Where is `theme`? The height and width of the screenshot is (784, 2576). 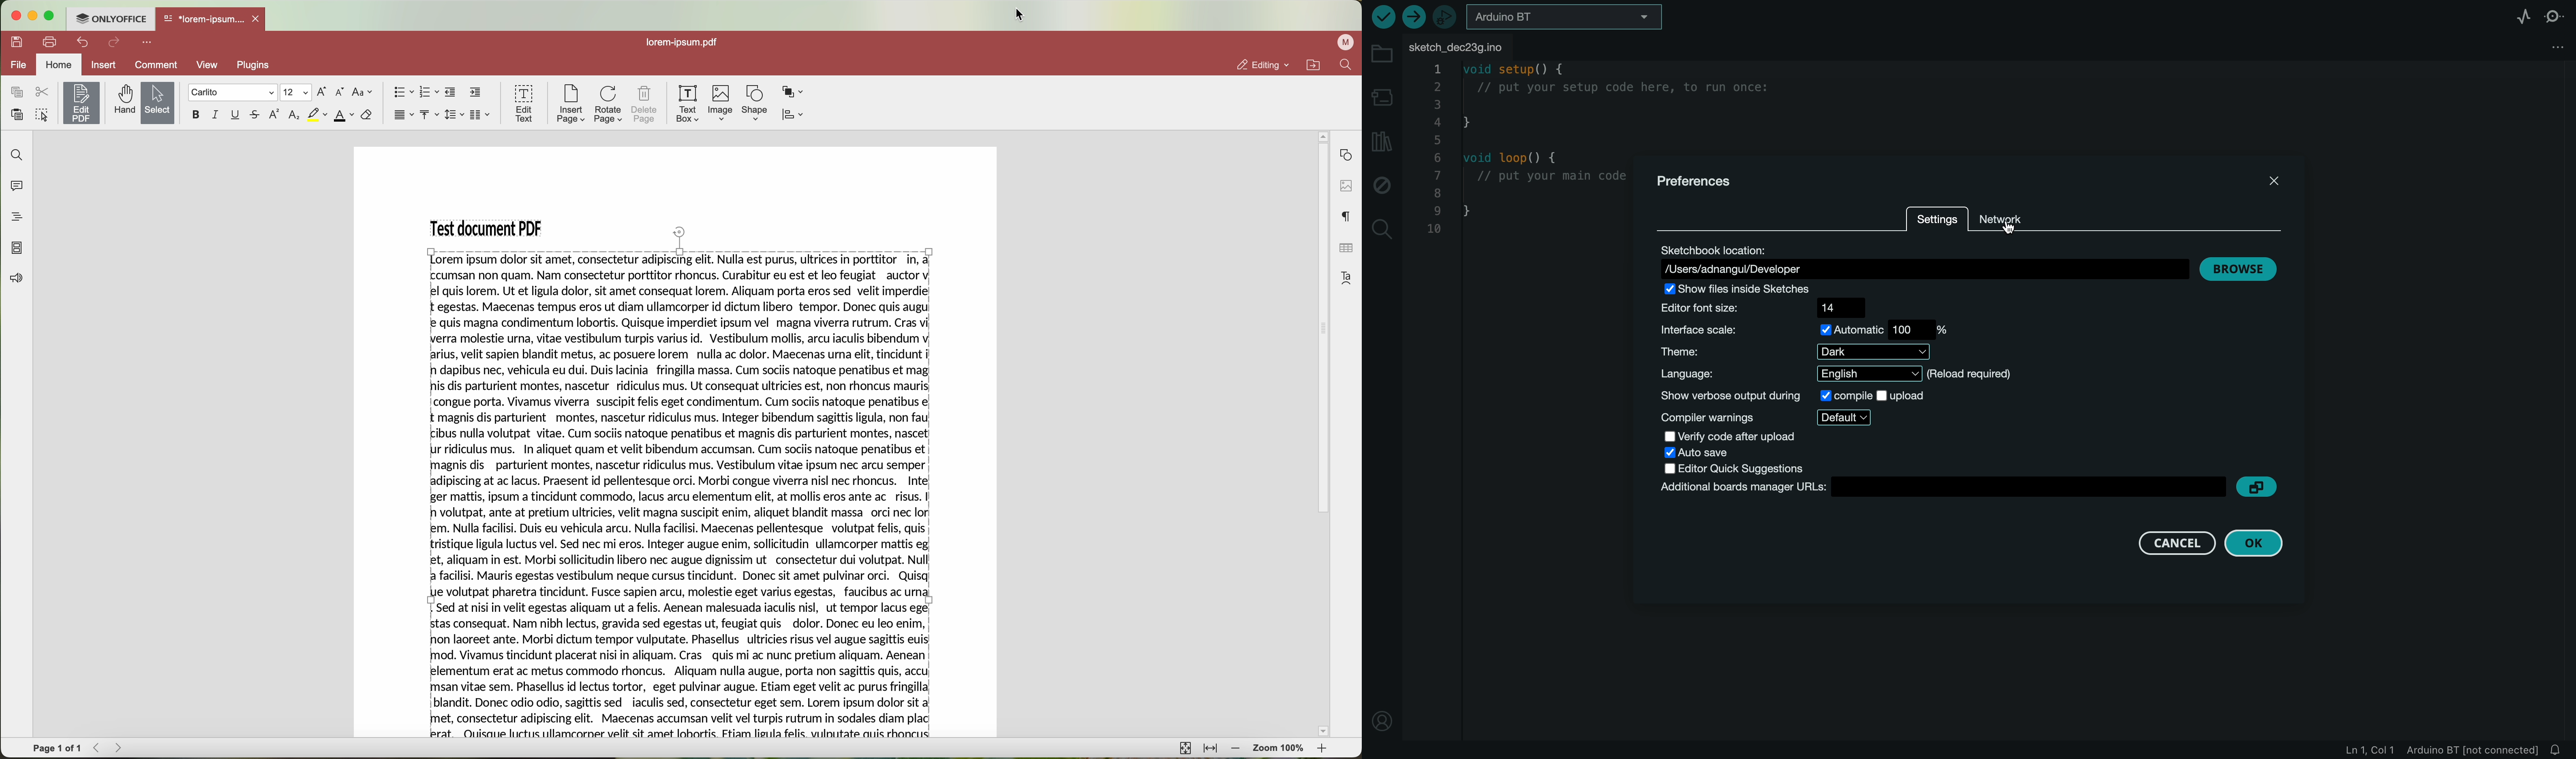
theme is located at coordinates (1795, 352).